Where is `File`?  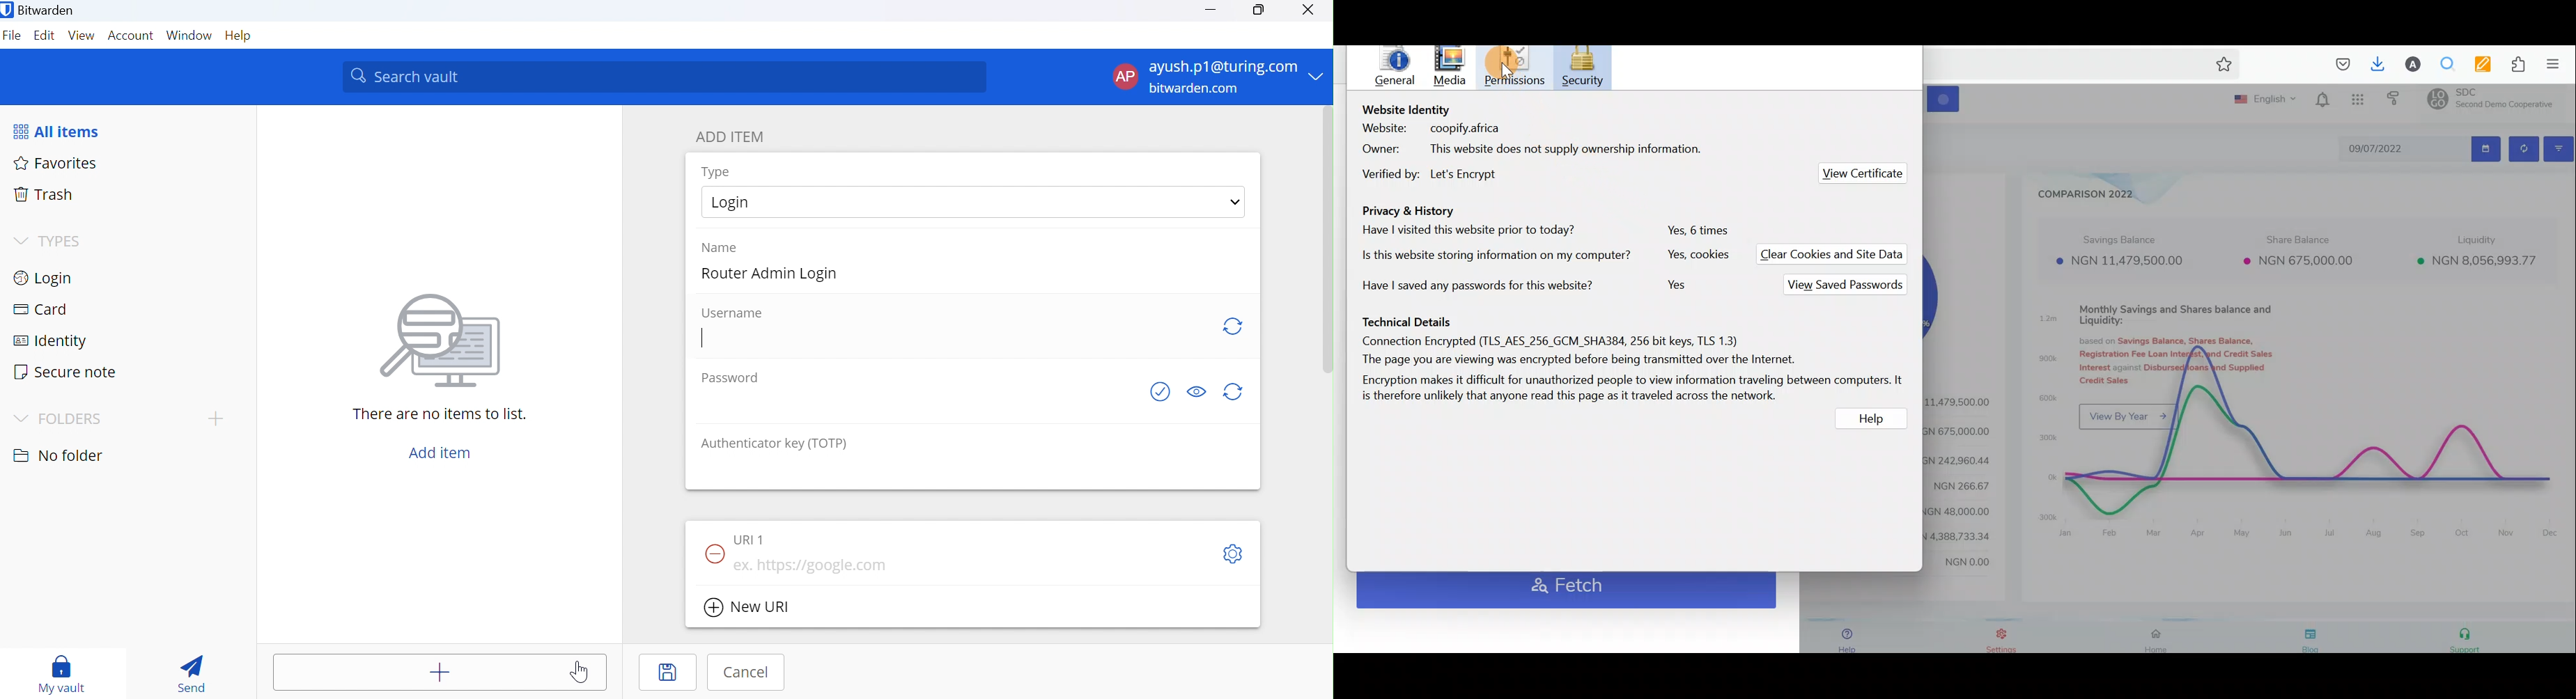 File is located at coordinates (13, 38).